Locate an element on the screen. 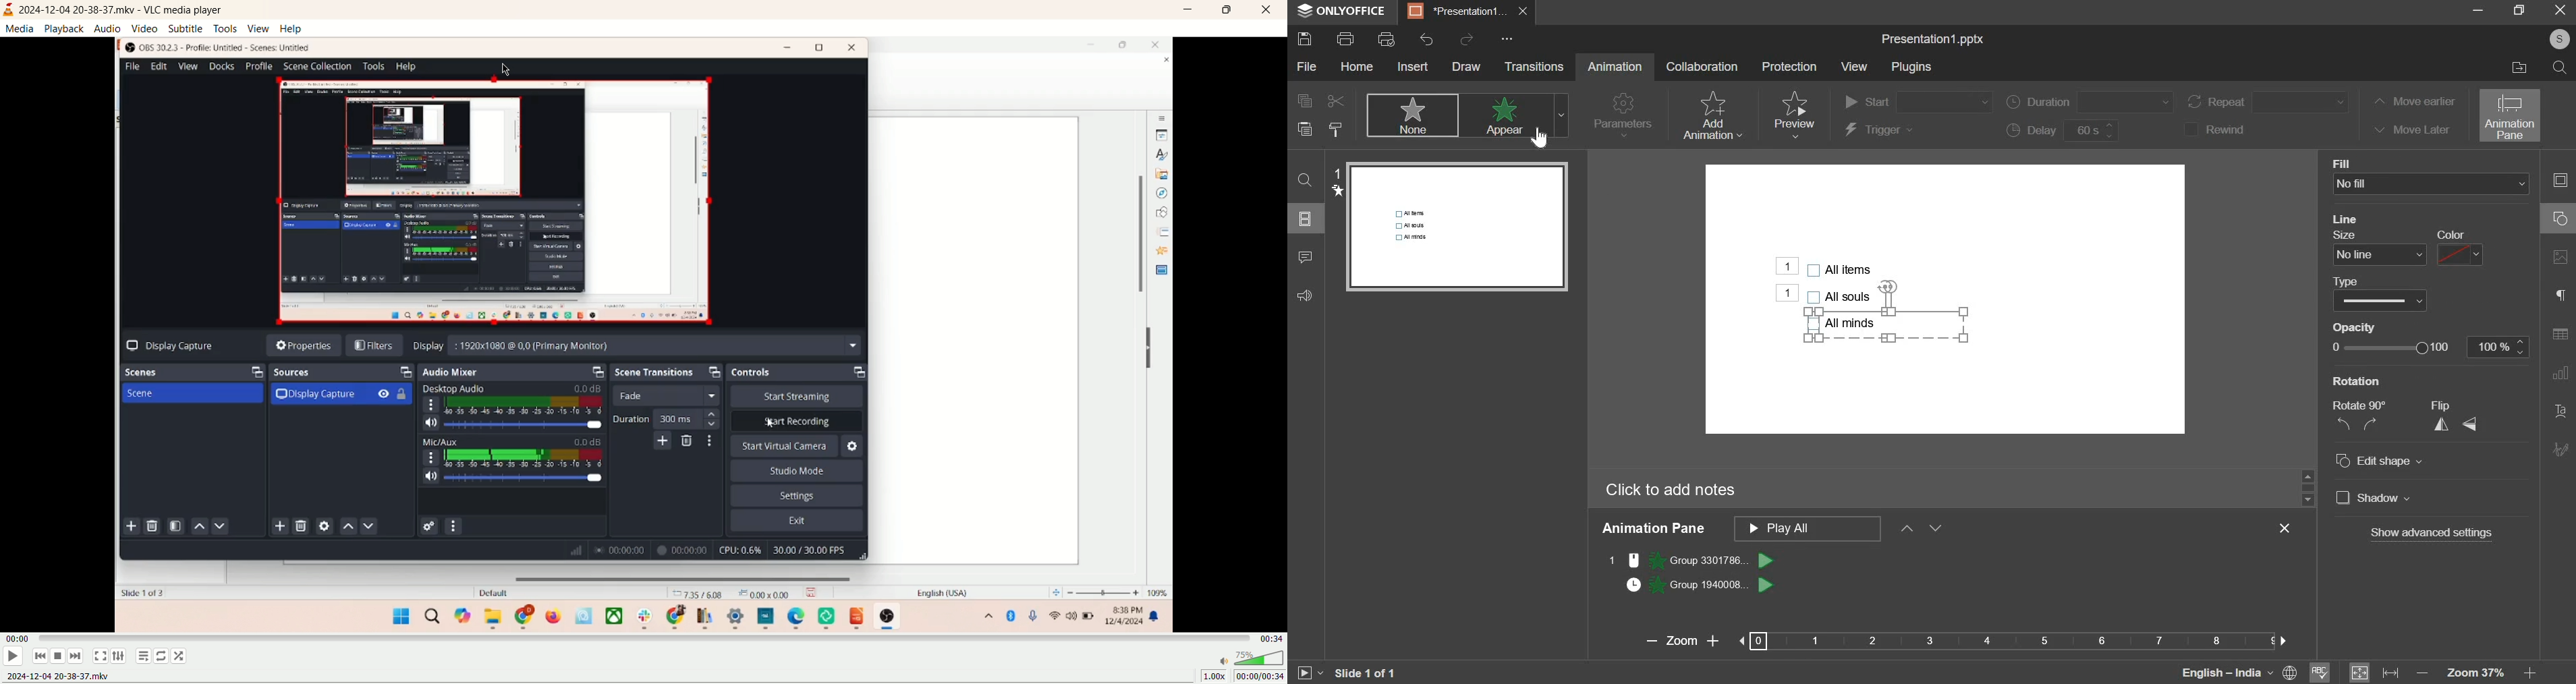 Image resolution: width=2576 pixels, height=700 pixels. playback speed is located at coordinates (1211, 675).